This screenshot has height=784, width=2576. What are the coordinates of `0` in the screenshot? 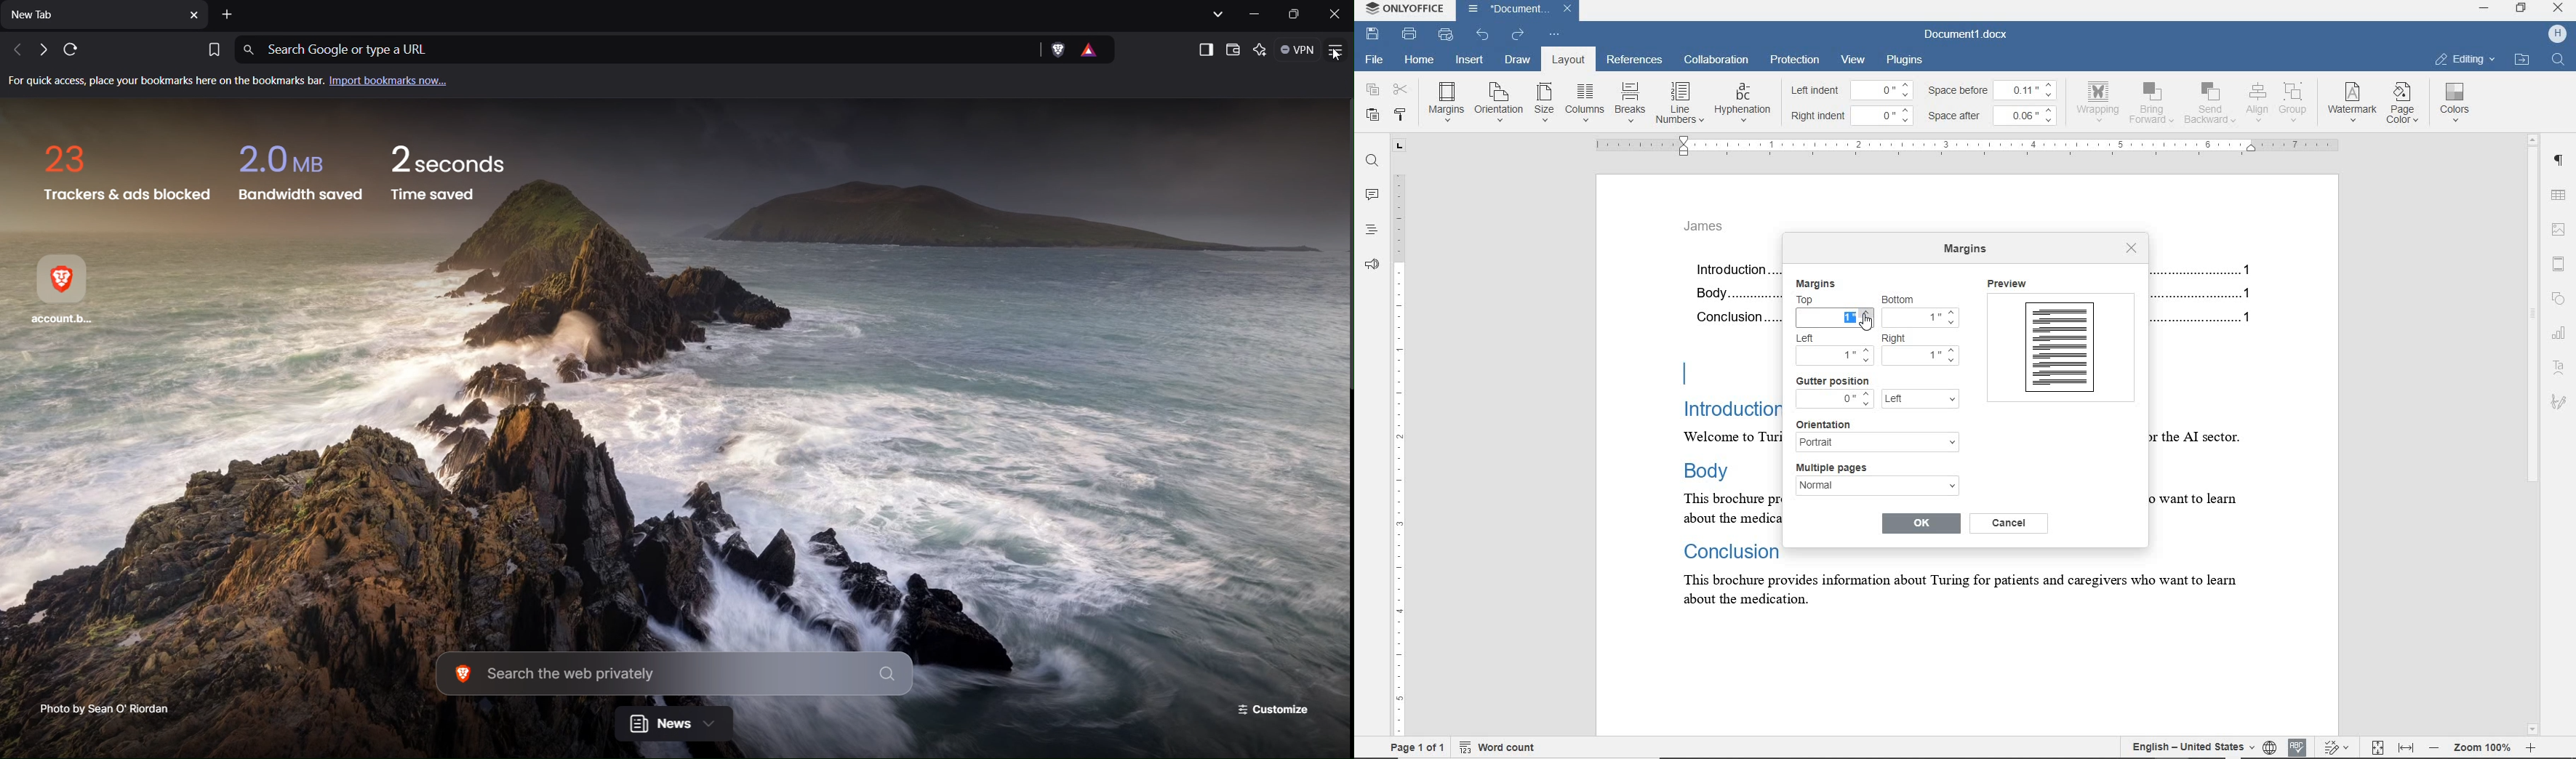 It's located at (1883, 89).